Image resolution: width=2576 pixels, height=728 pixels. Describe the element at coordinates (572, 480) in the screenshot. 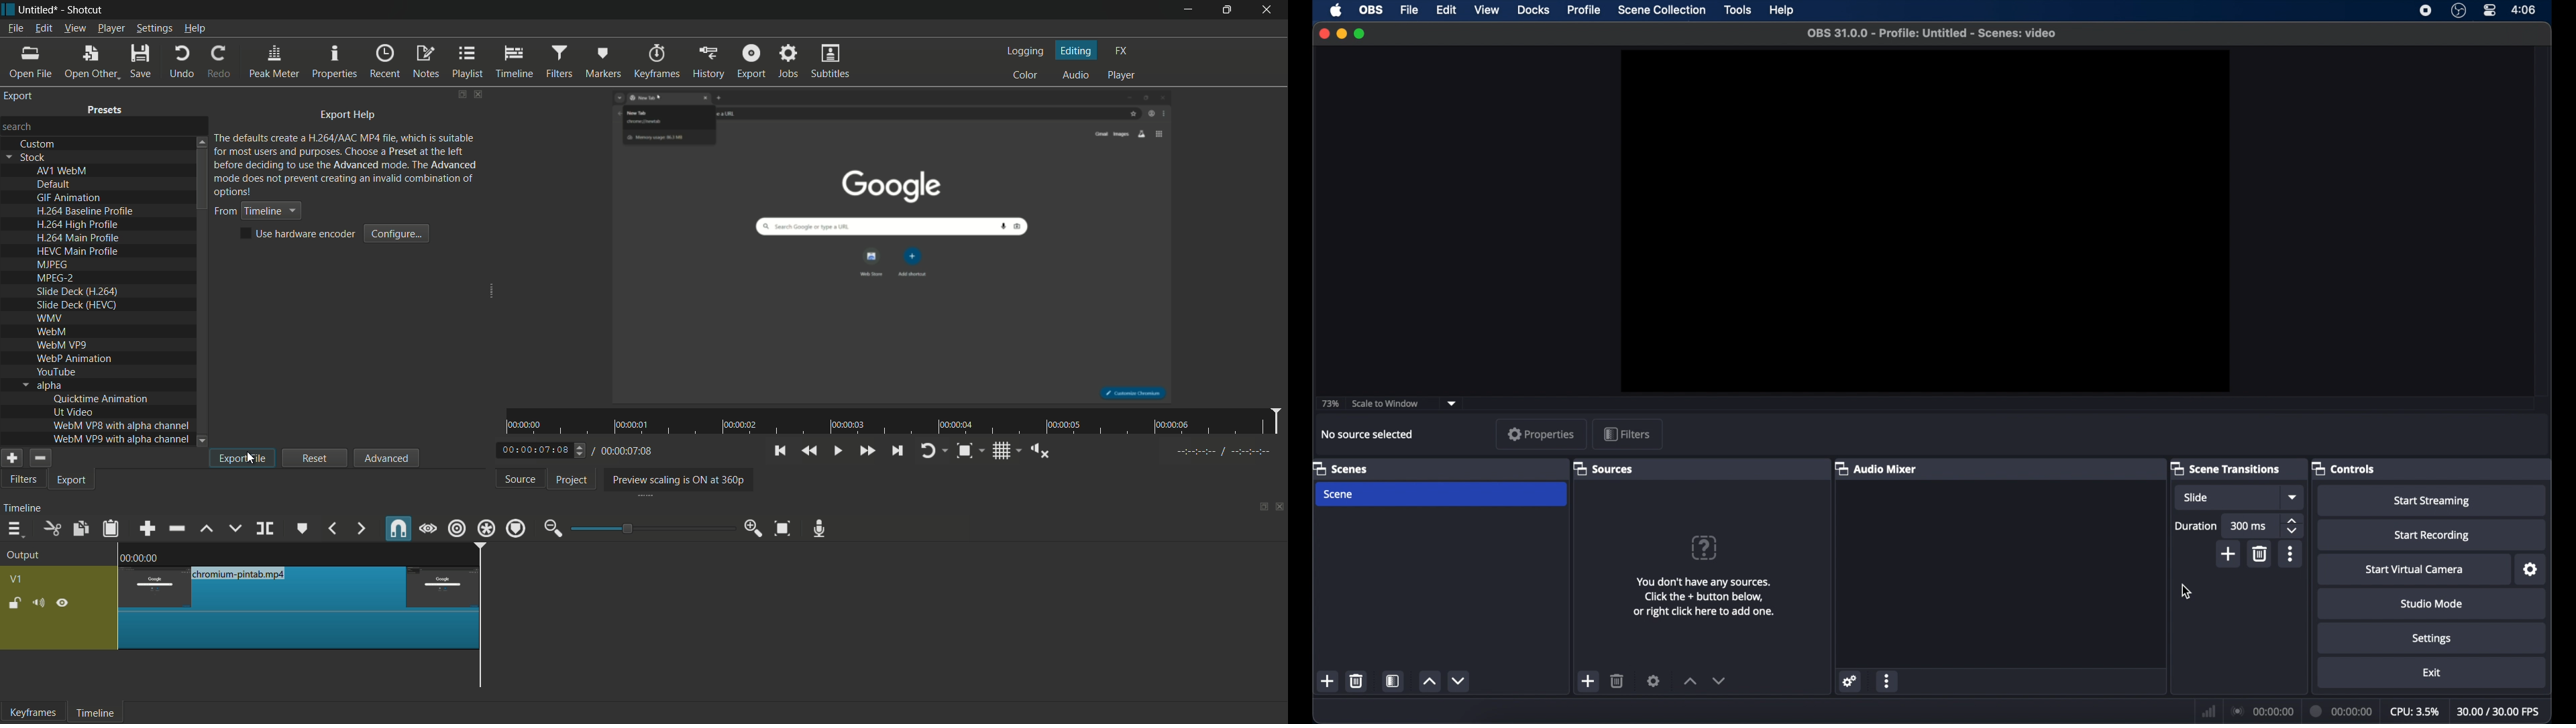

I see `project` at that location.